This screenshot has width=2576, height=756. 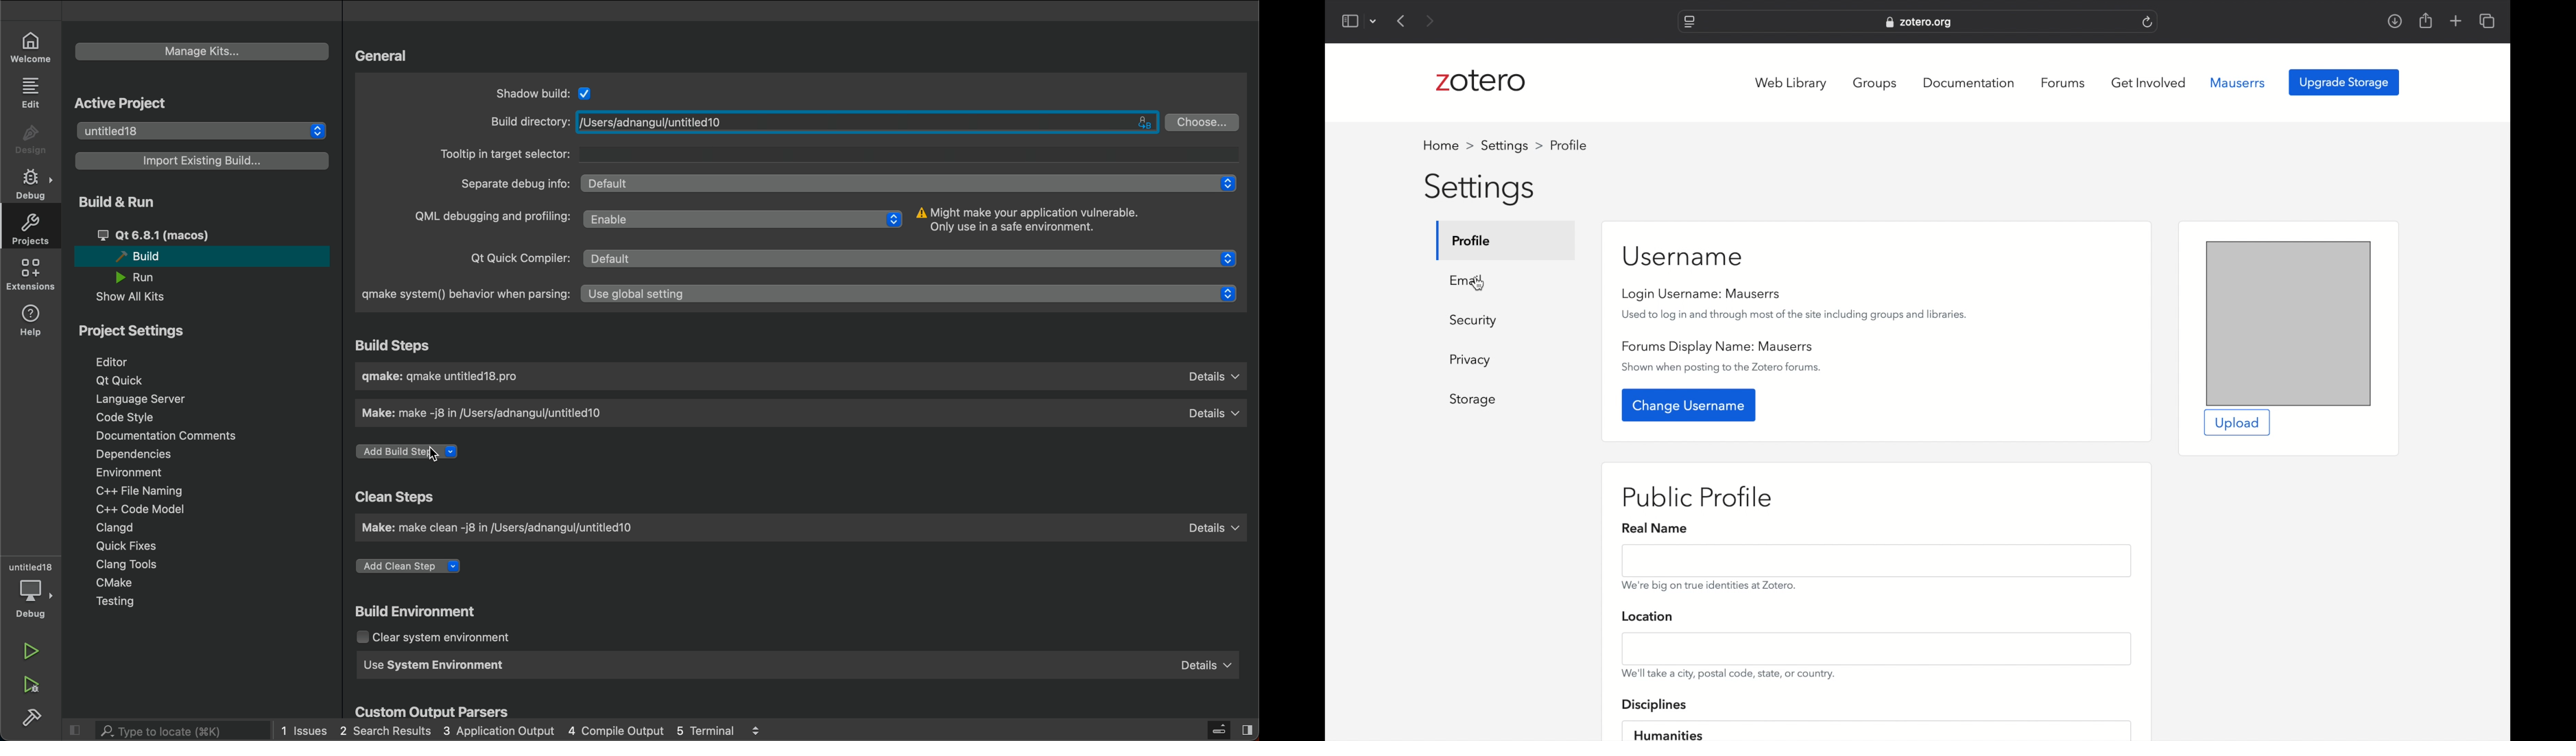 I want to click on preview, so click(x=2287, y=322).